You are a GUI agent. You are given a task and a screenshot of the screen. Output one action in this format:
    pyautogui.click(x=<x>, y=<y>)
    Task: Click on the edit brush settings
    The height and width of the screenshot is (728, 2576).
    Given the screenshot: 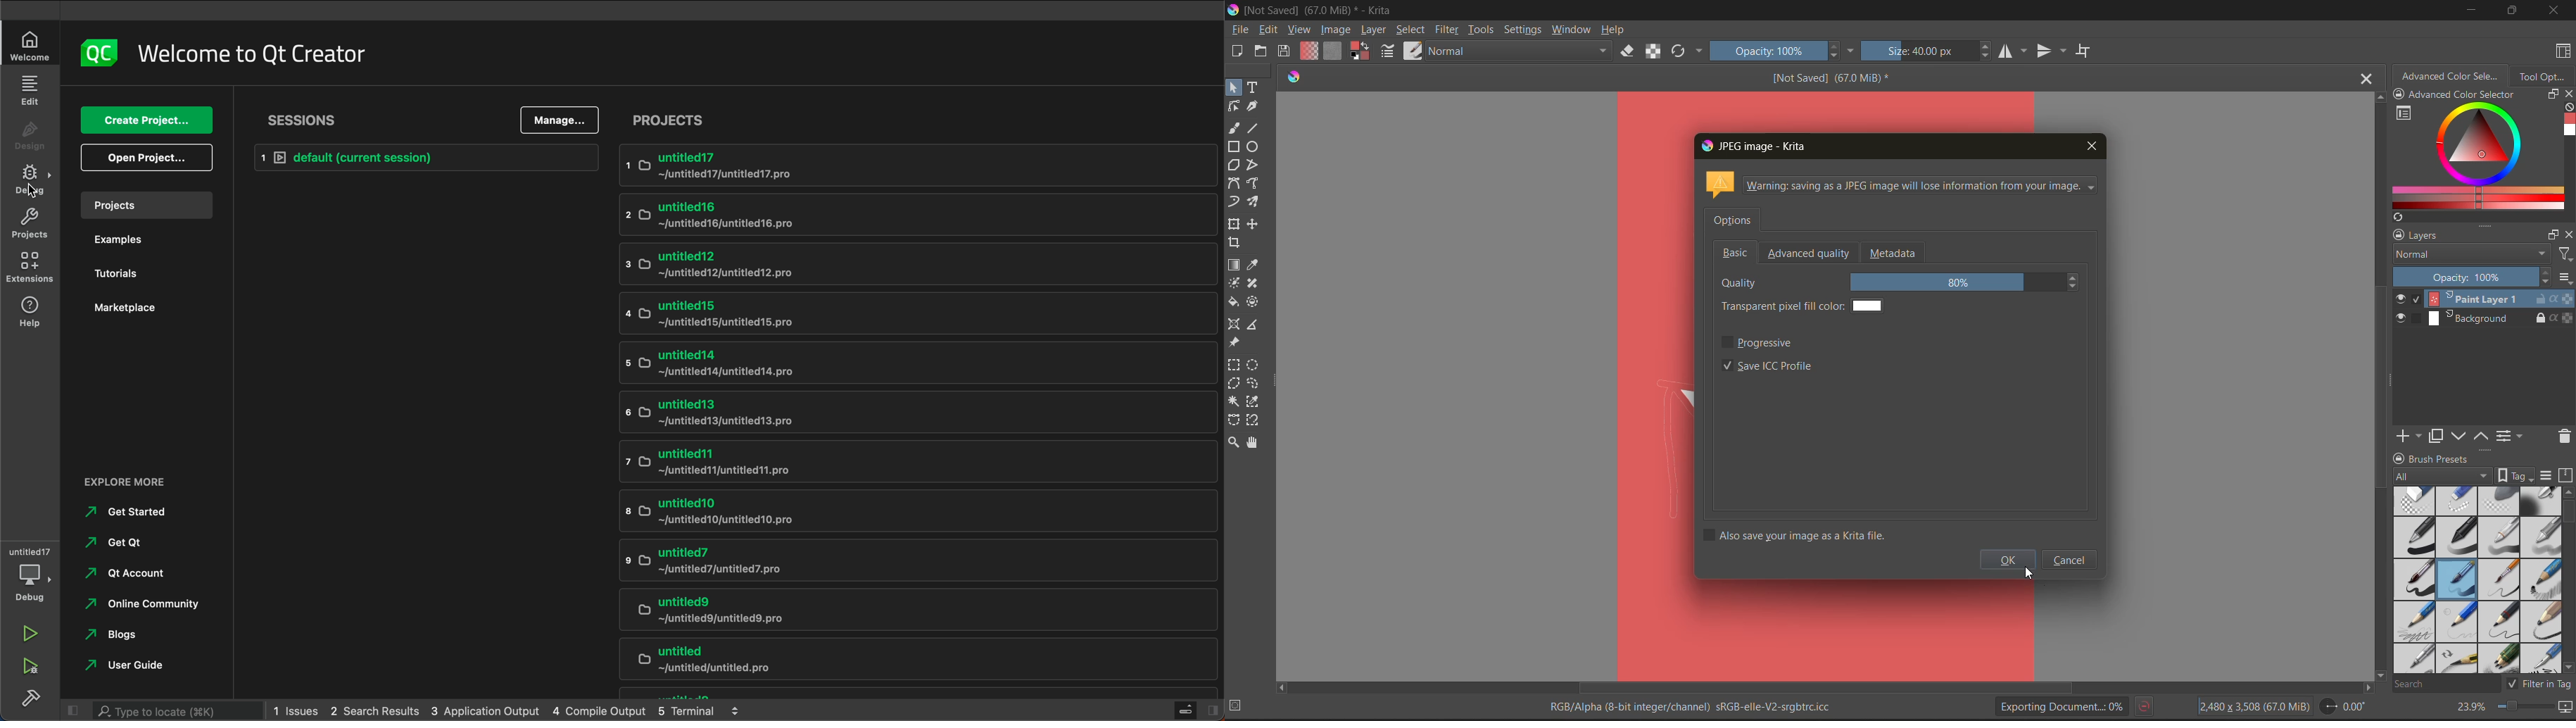 What is the action you would take?
    pyautogui.click(x=1389, y=53)
    